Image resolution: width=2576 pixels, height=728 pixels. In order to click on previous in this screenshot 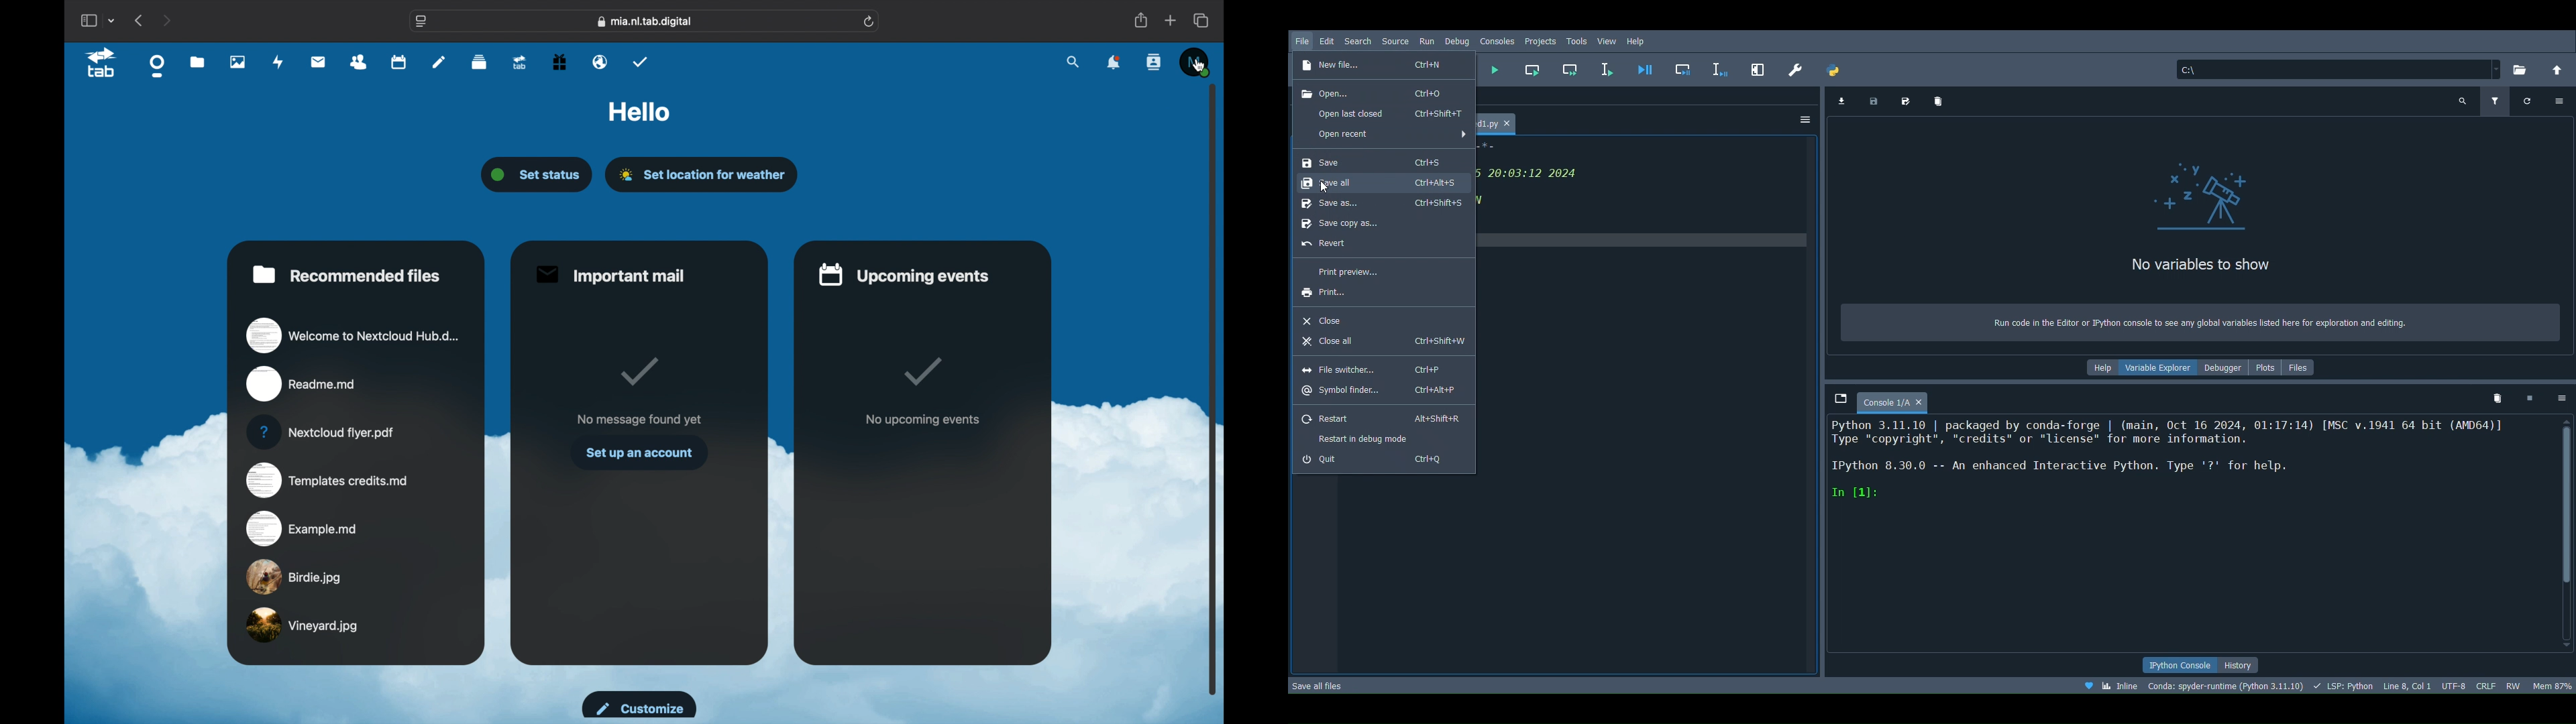, I will do `click(140, 20)`.